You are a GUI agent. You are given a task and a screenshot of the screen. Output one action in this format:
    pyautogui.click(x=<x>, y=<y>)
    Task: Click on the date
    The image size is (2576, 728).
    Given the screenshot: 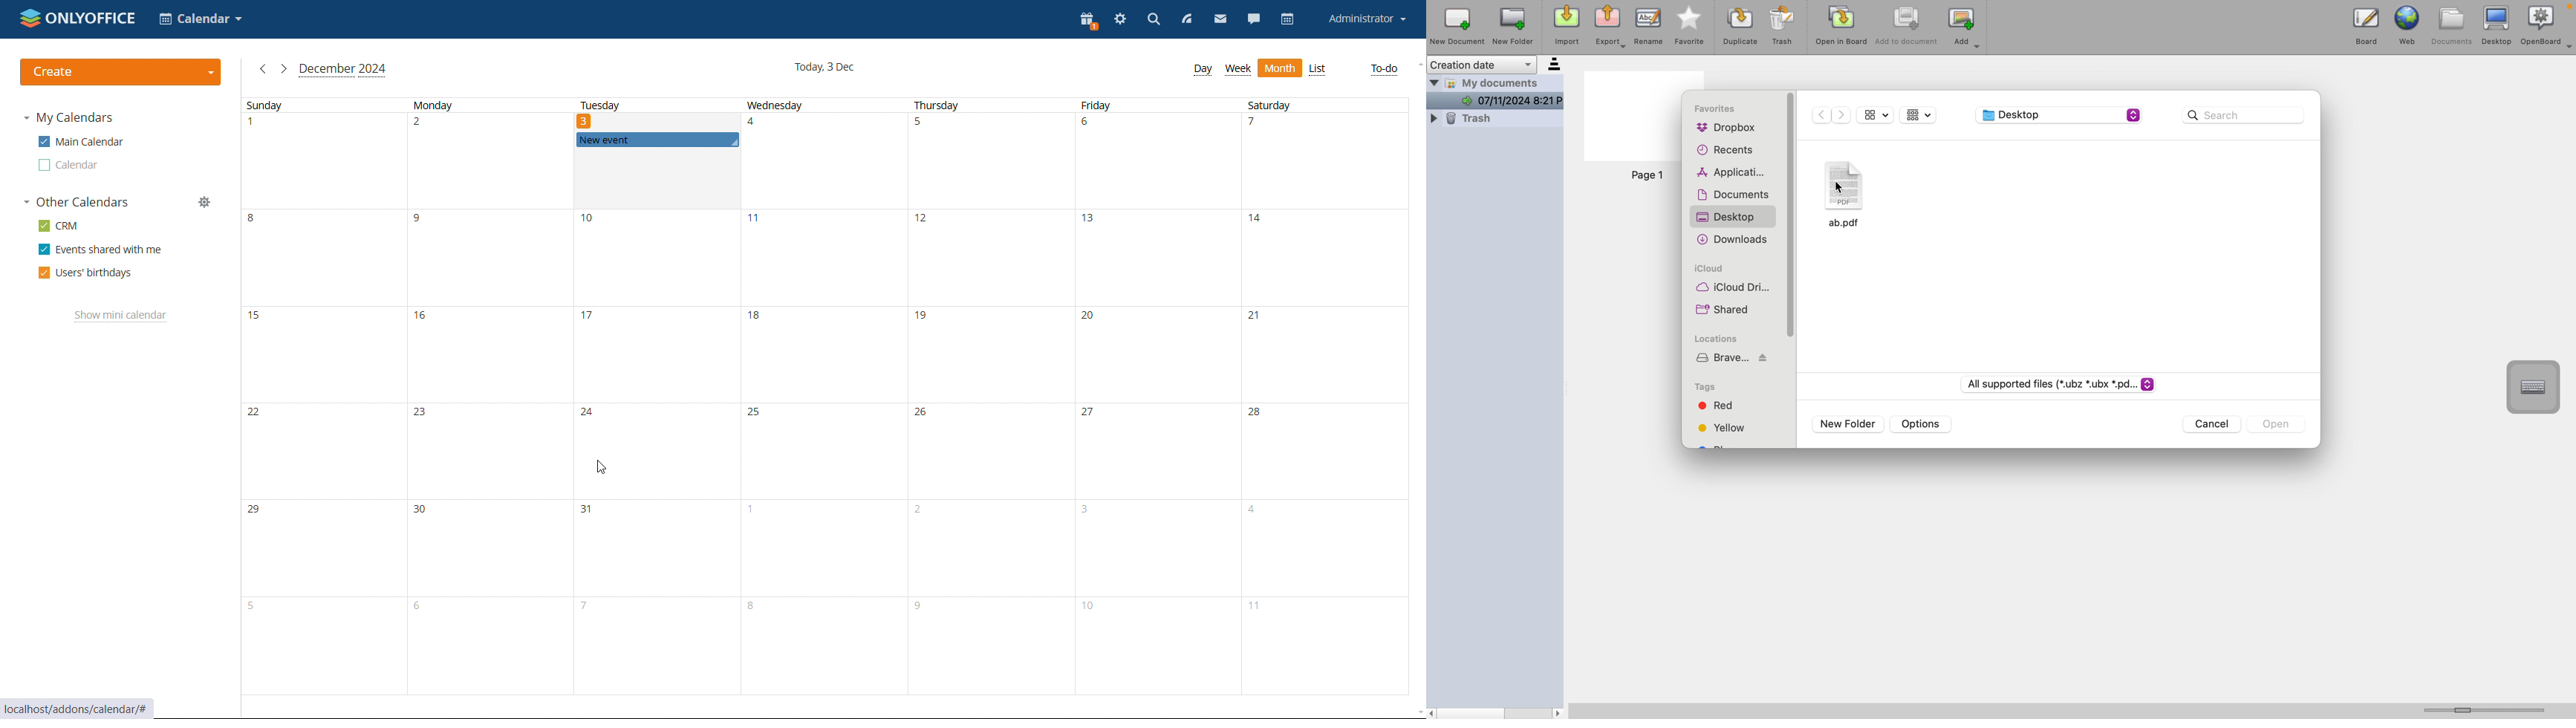 What is the action you would take?
    pyautogui.click(x=487, y=258)
    